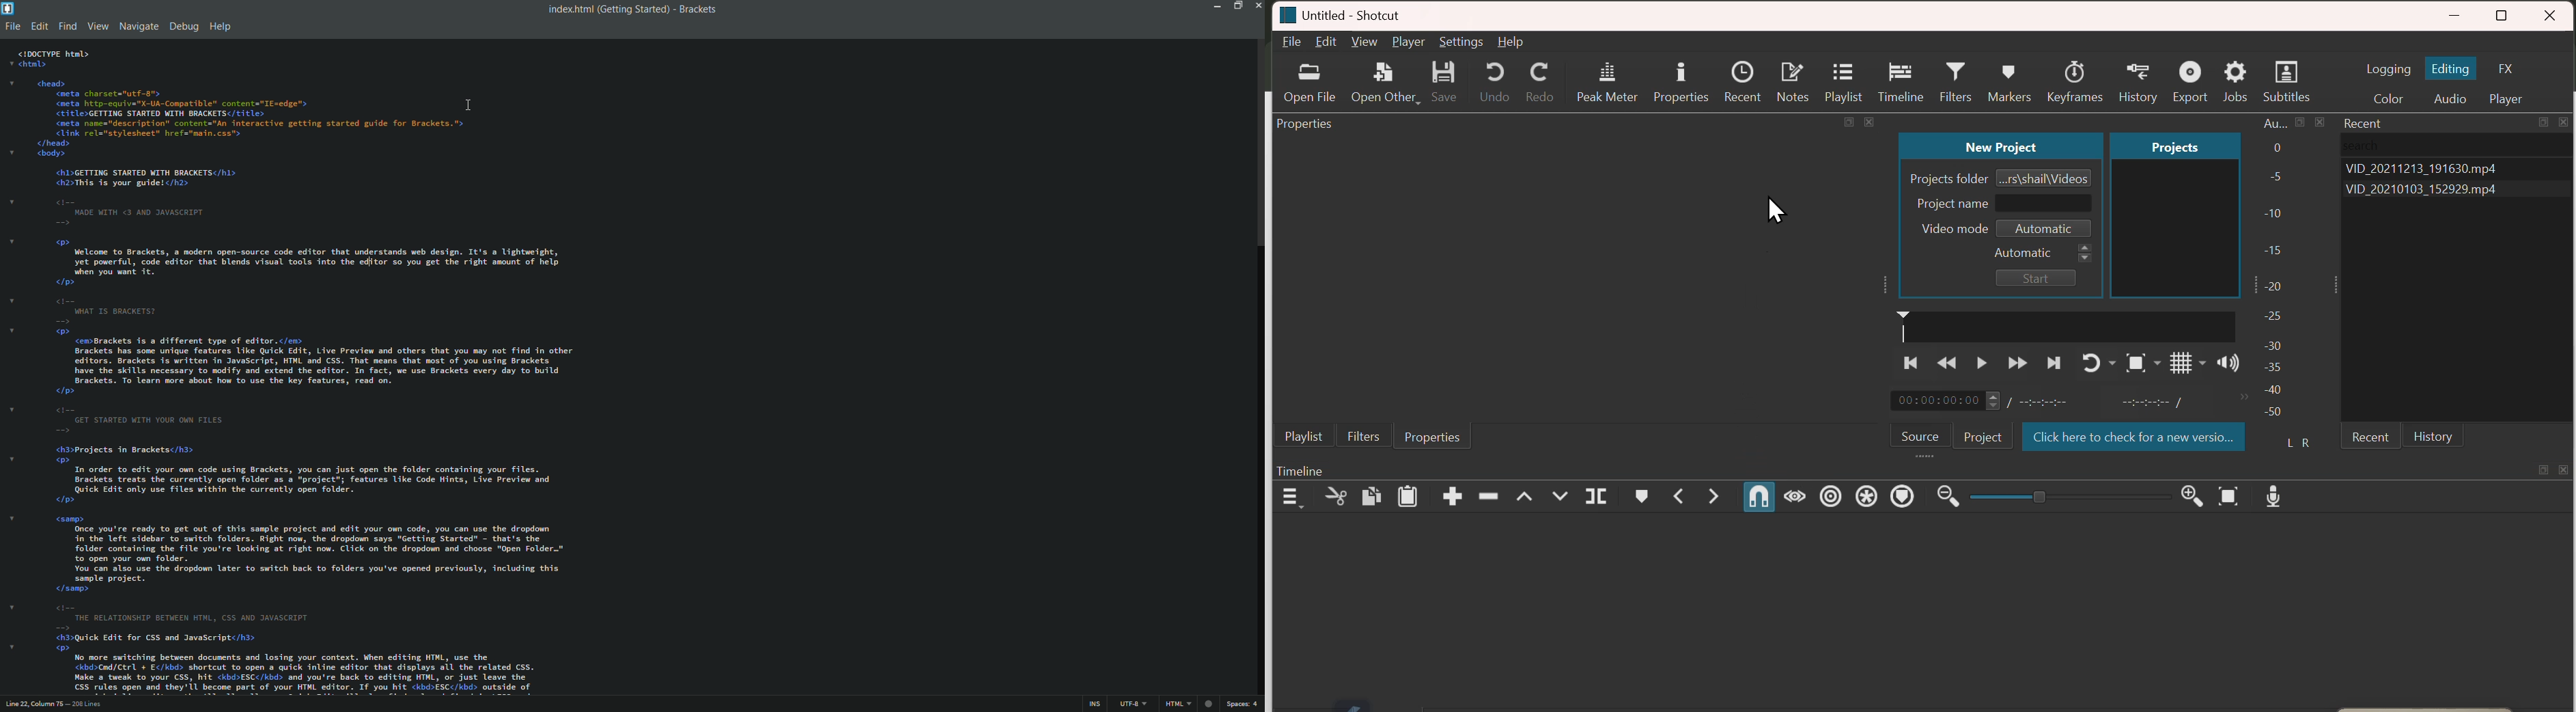 The image size is (2576, 728). What do you see at coordinates (2229, 363) in the screenshot?
I see `Speaker` at bounding box center [2229, 363].